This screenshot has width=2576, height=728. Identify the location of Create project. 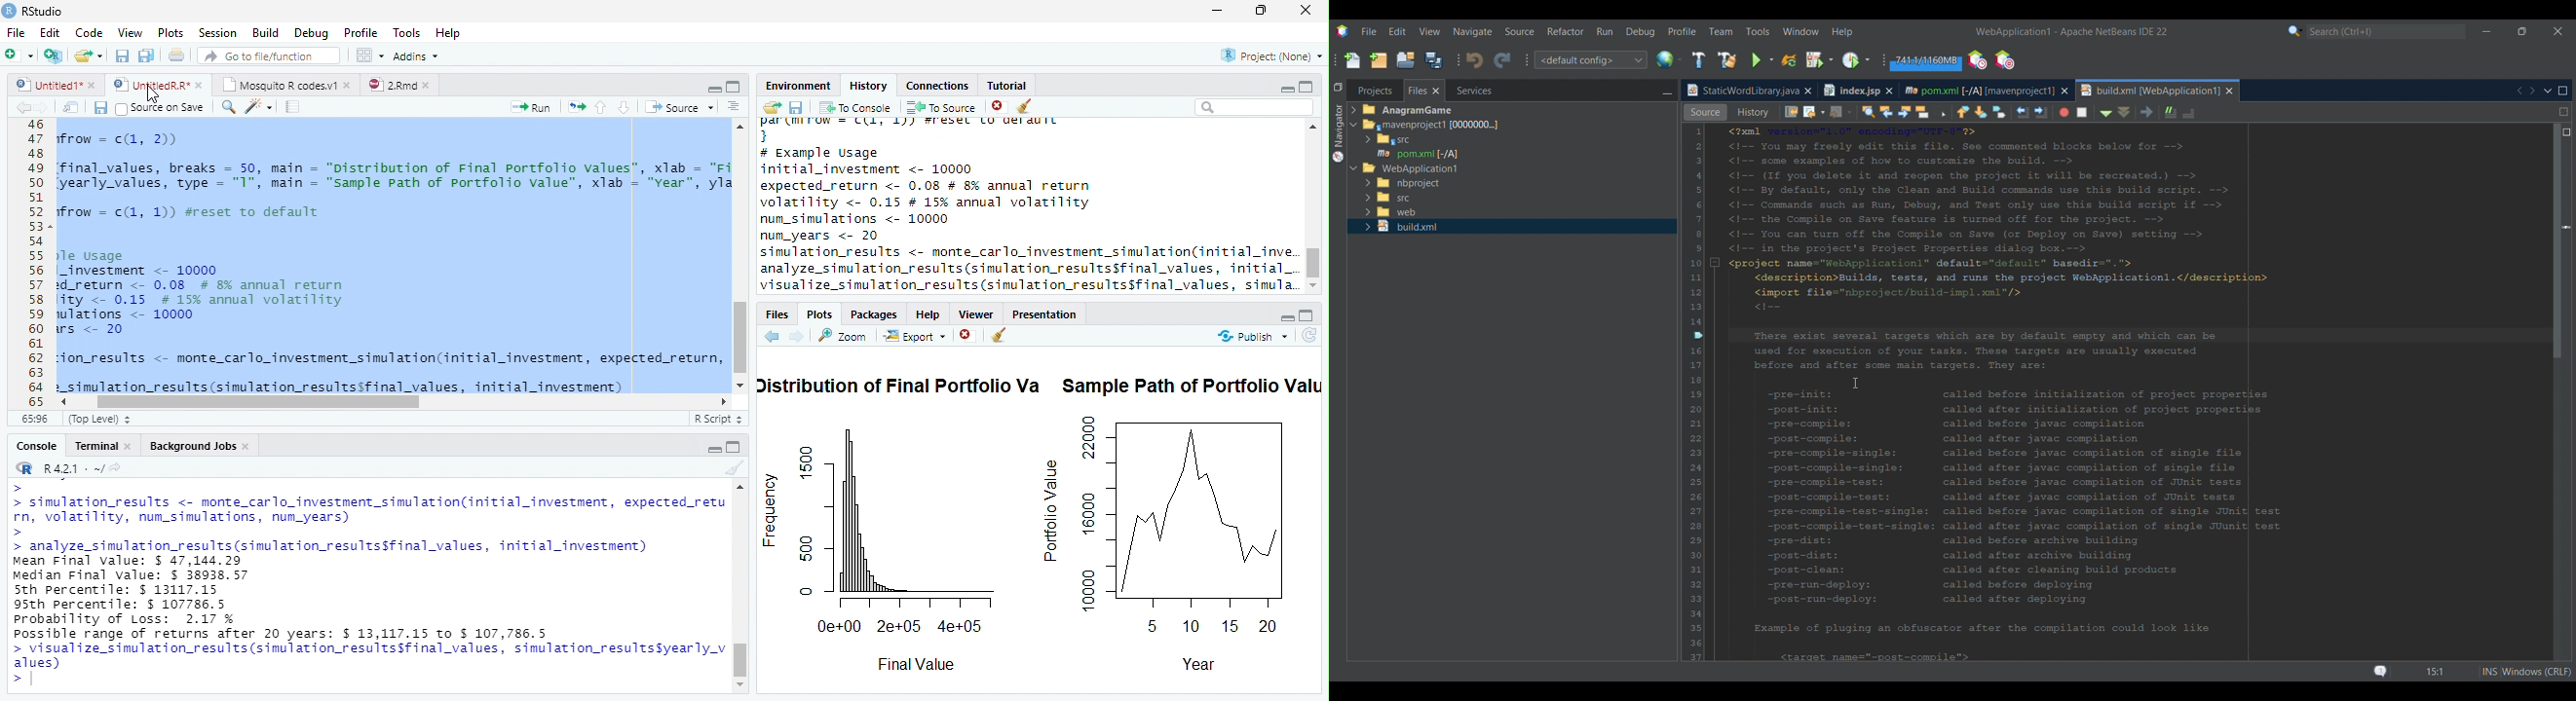
(53, 55).